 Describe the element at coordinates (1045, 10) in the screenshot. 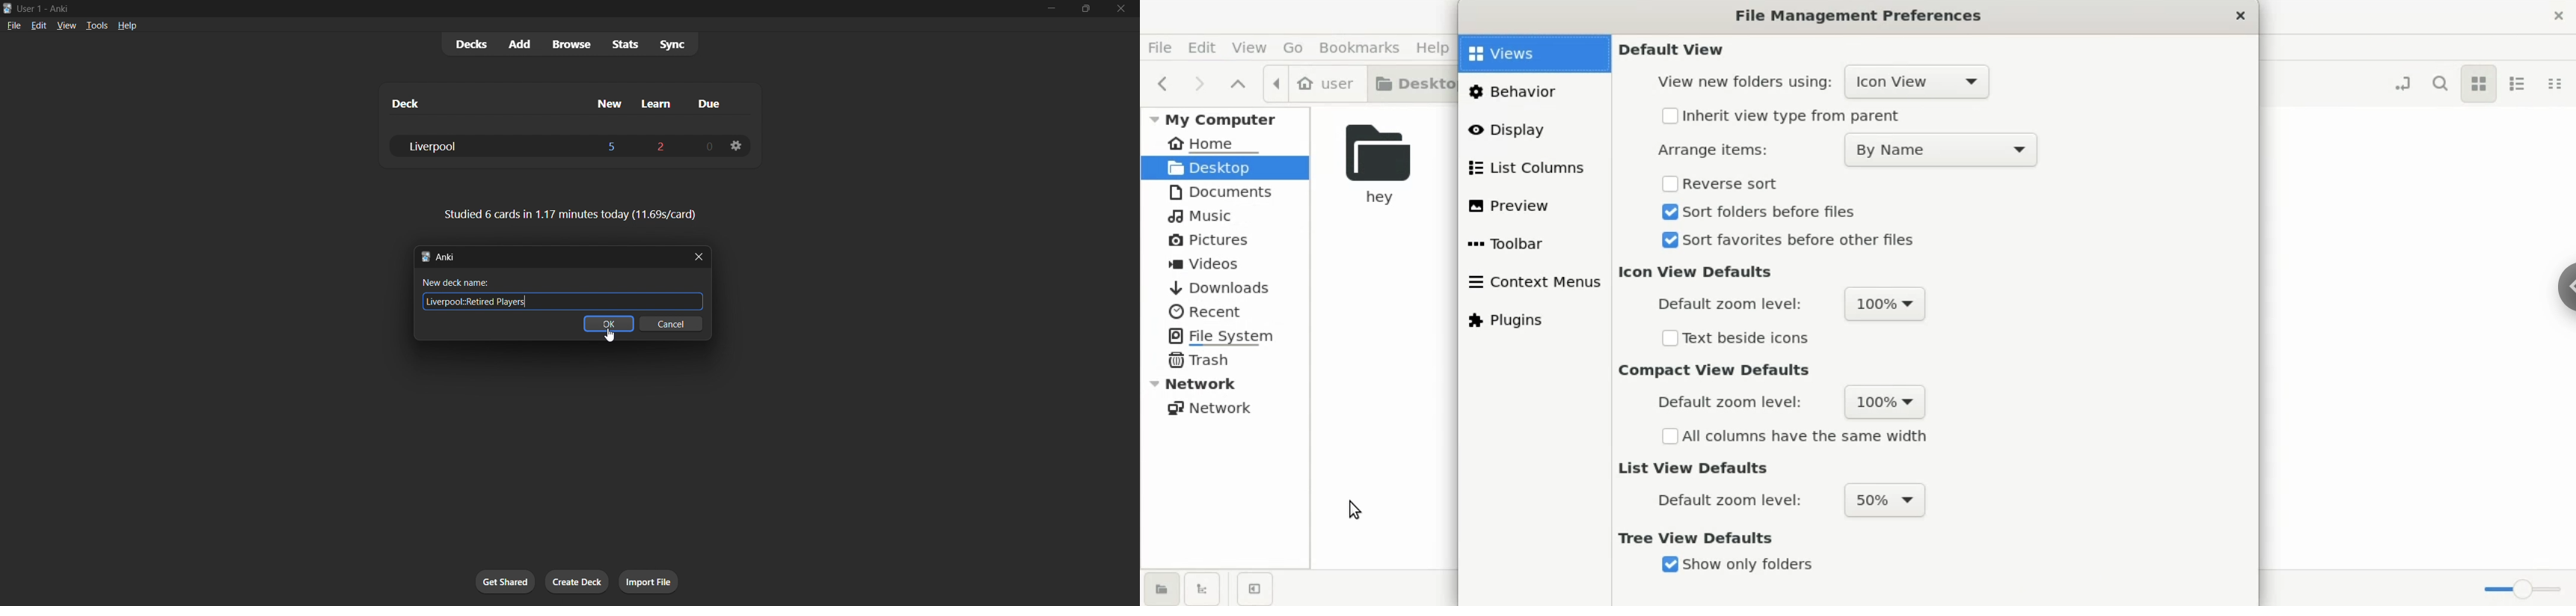

I see `minimize` at that location.